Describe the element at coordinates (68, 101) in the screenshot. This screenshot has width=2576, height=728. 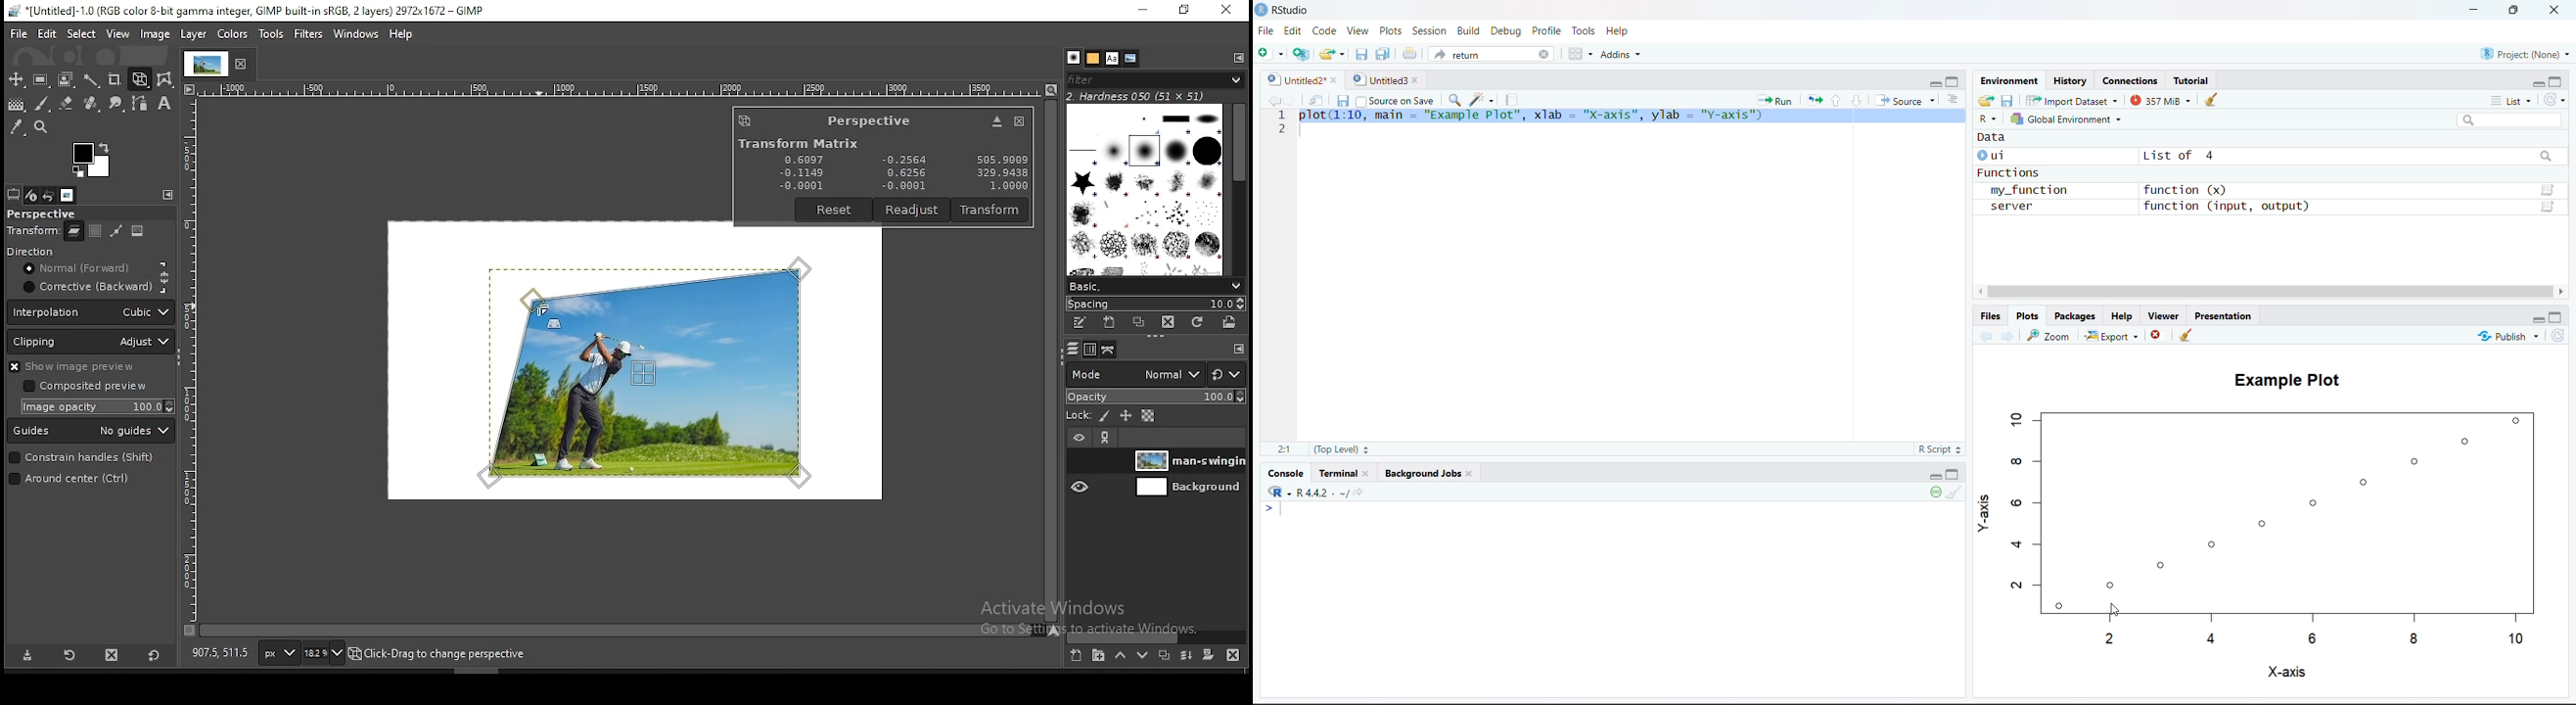
I see `eraser tool` at that location.